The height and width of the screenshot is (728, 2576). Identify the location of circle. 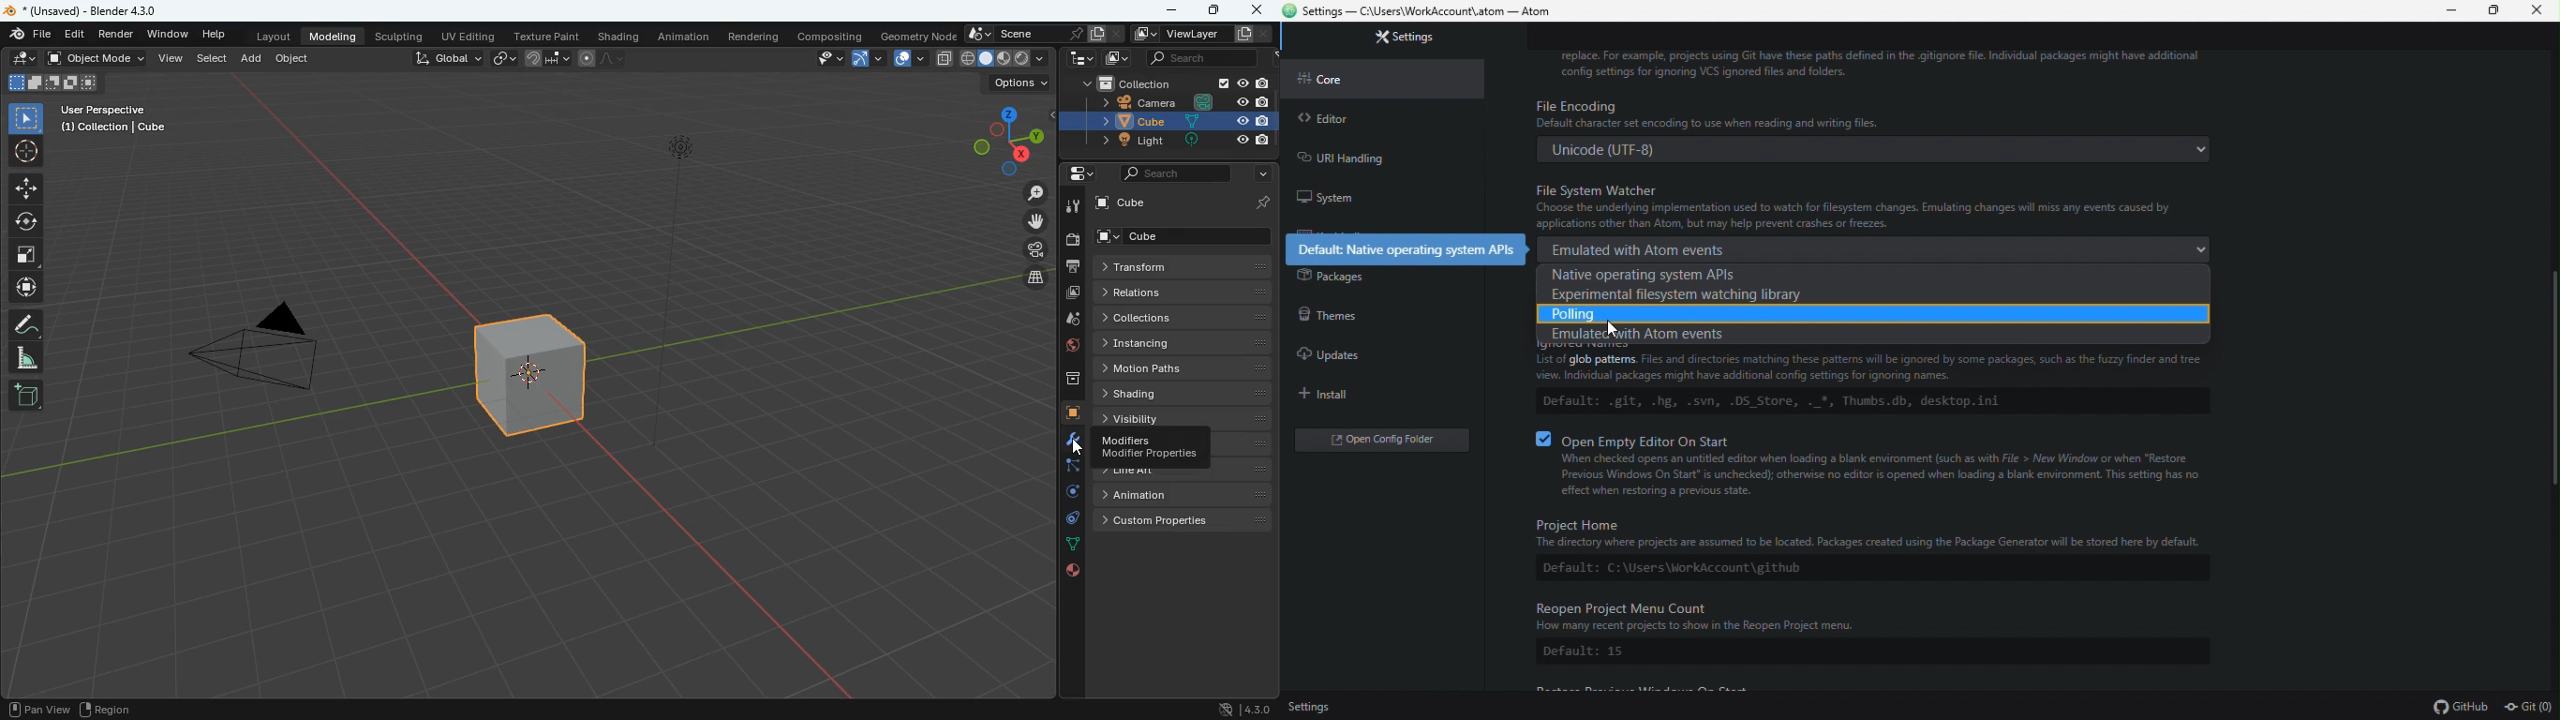
(27, 222).